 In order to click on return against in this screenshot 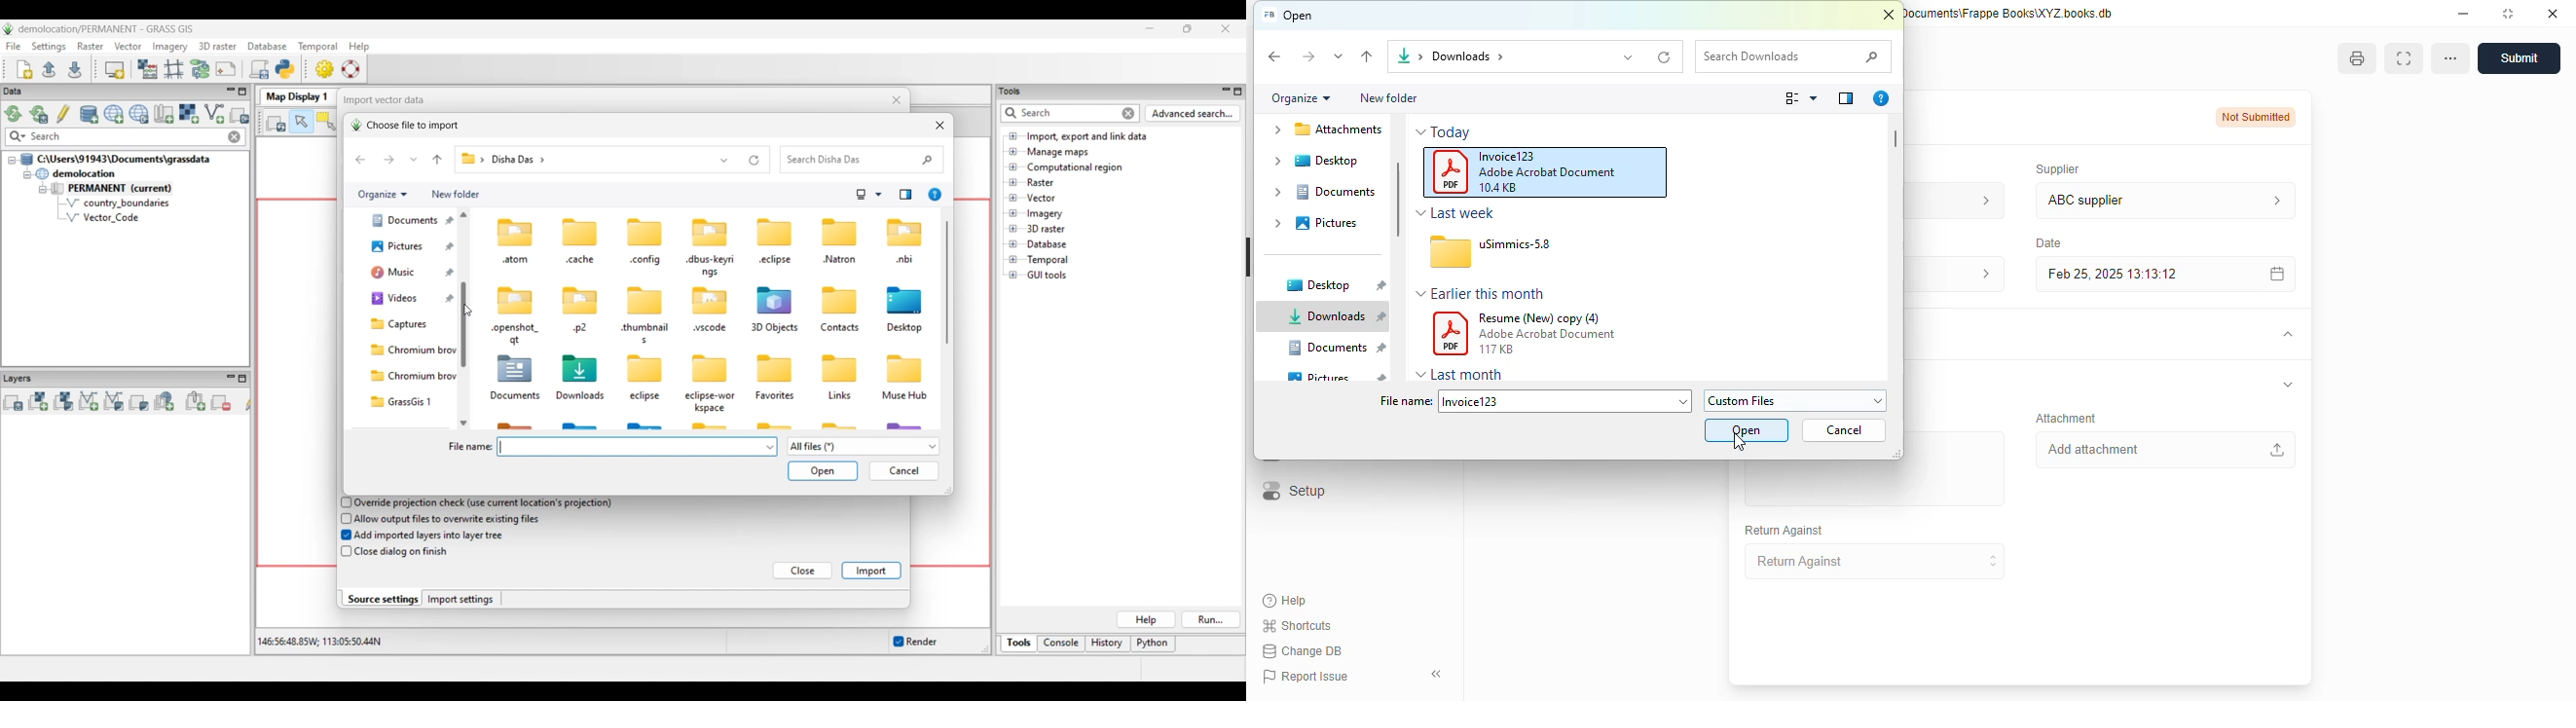, I will do `click(1785, 531)`.